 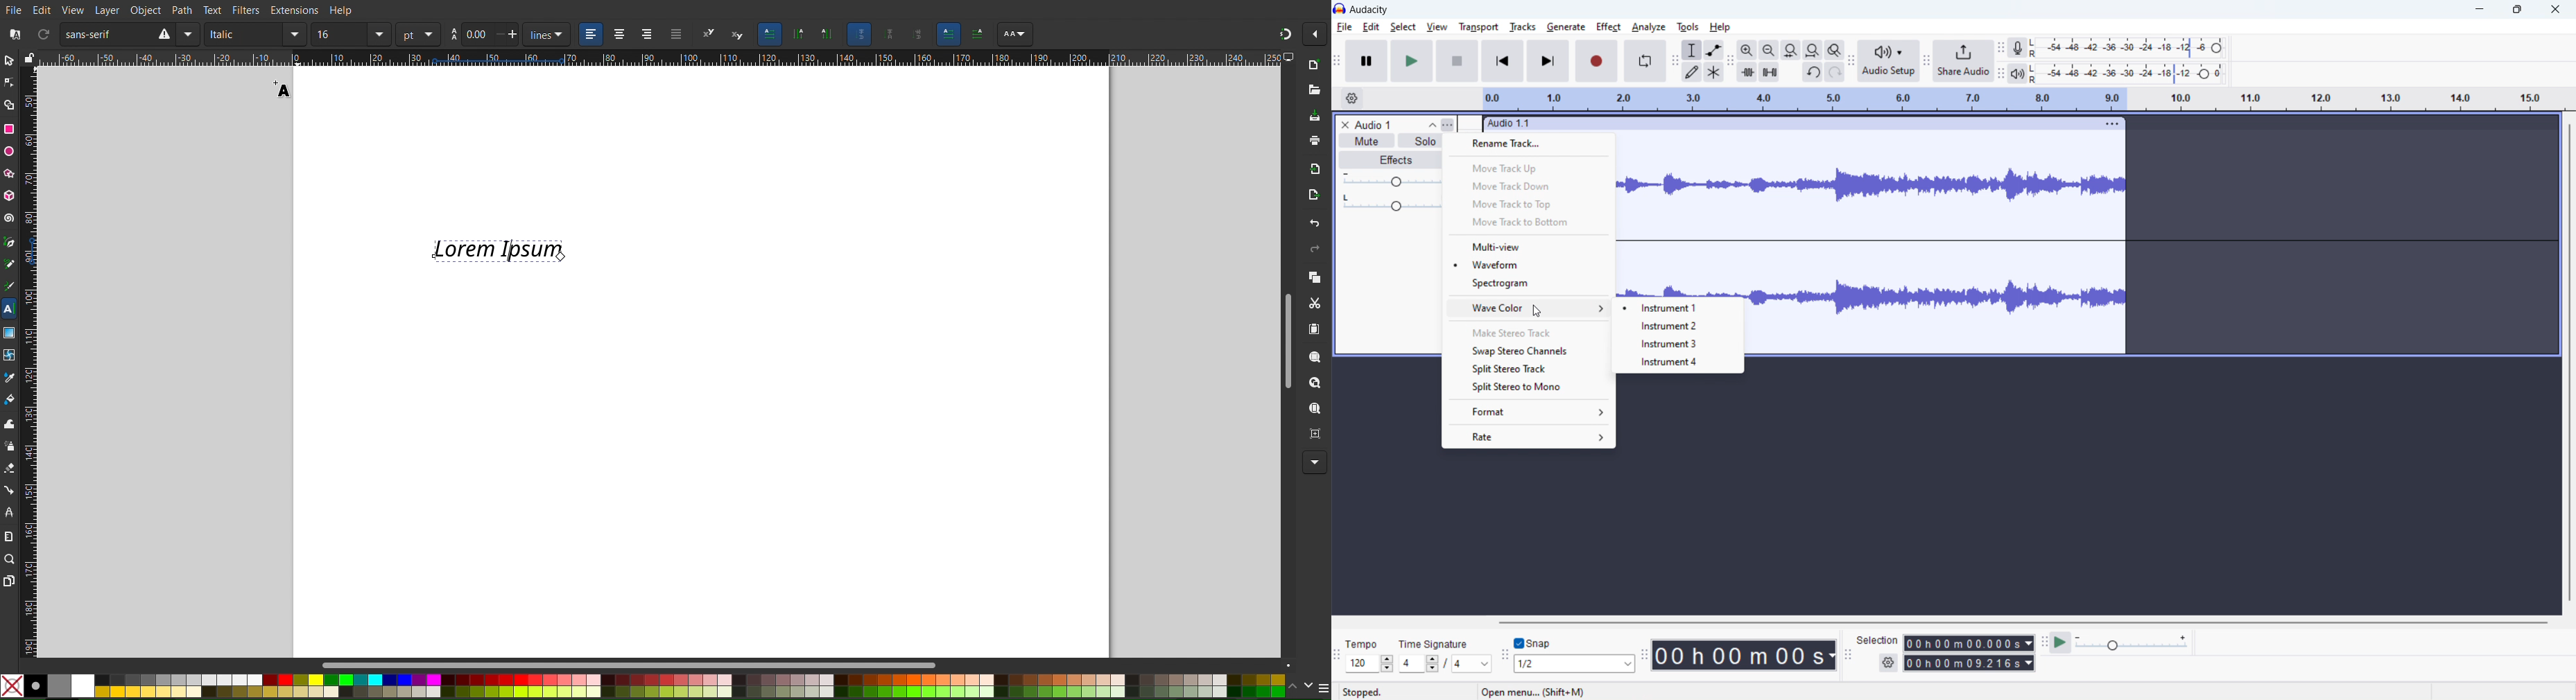 I want to click on subscript, so click(x=734, y=33).